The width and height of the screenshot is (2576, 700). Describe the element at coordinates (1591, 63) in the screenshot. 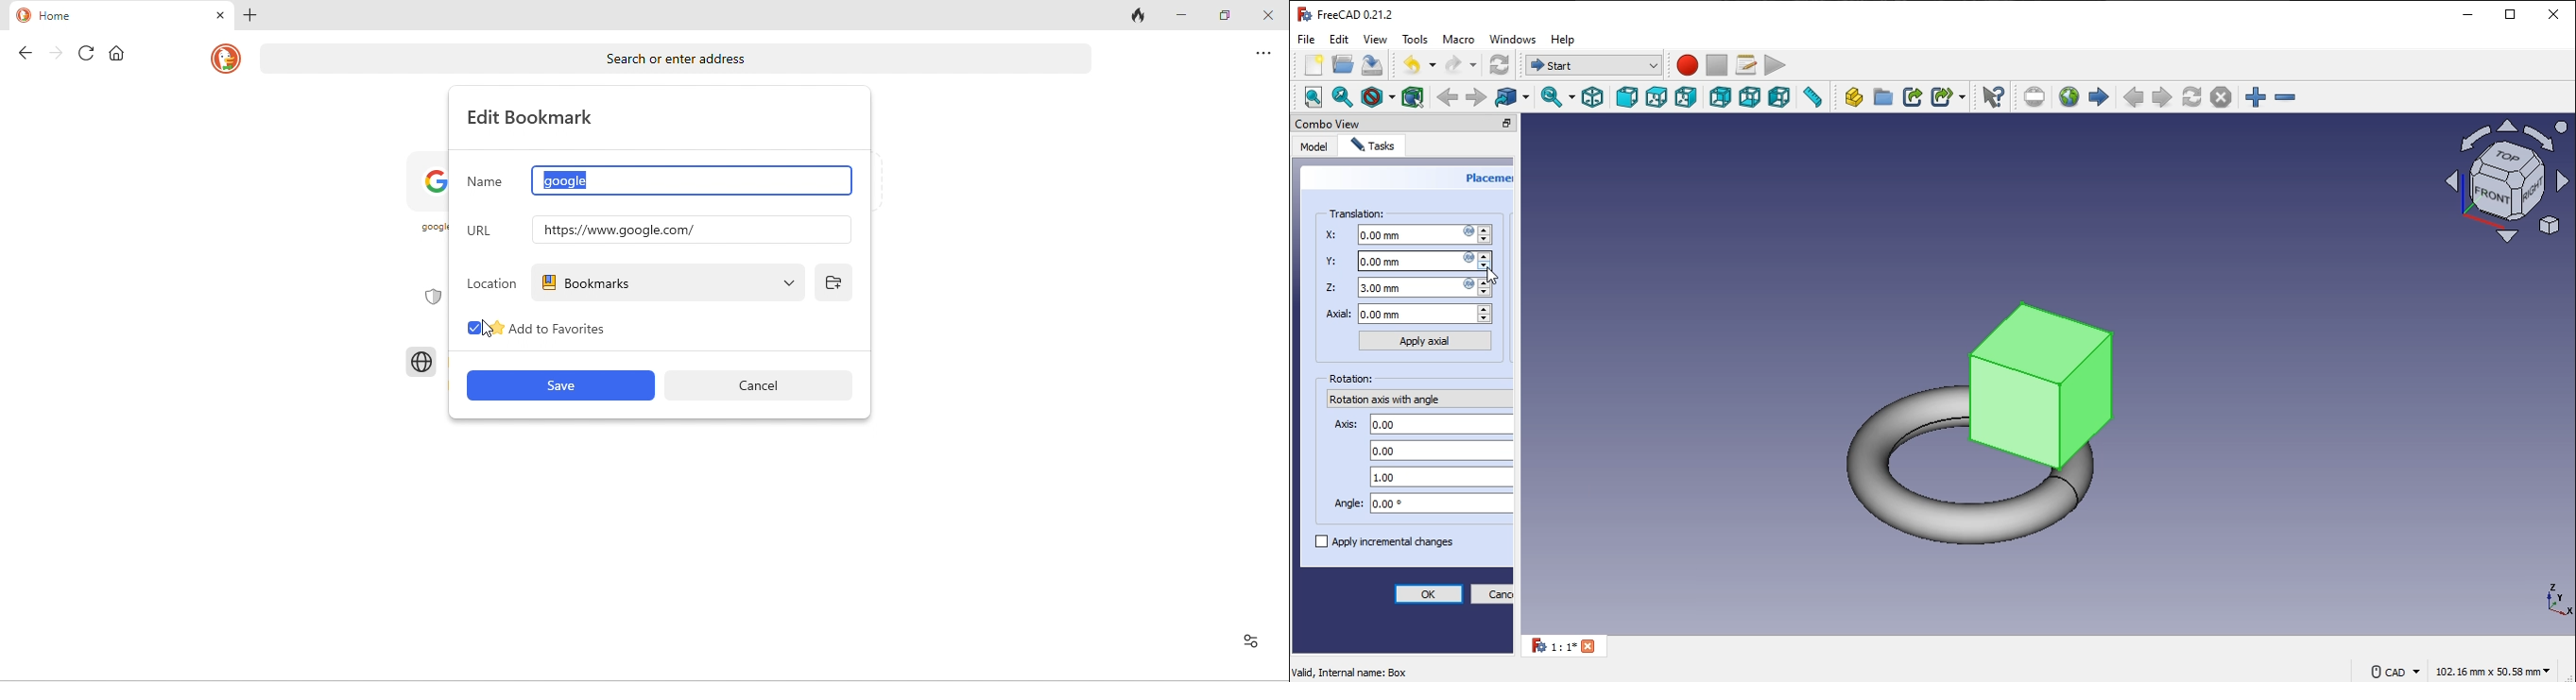

I see `workbench` at that location.